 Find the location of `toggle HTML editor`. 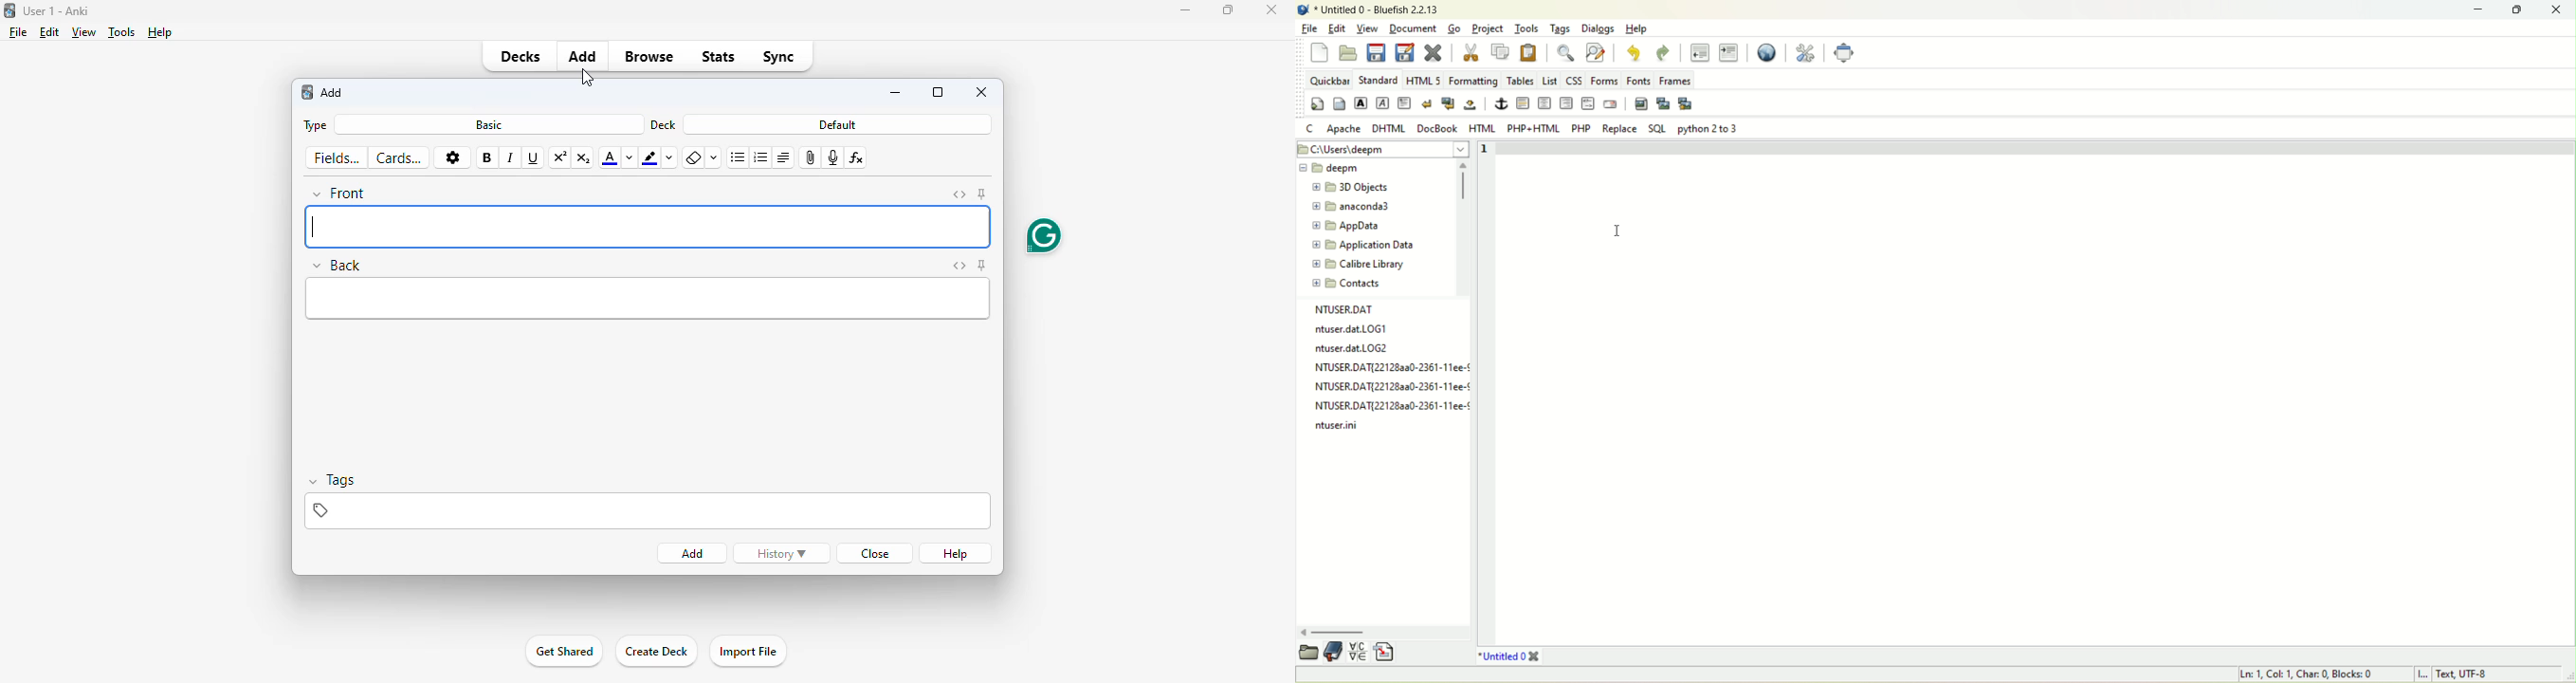

toggle HTML editor is located at coordinates (958, 266).